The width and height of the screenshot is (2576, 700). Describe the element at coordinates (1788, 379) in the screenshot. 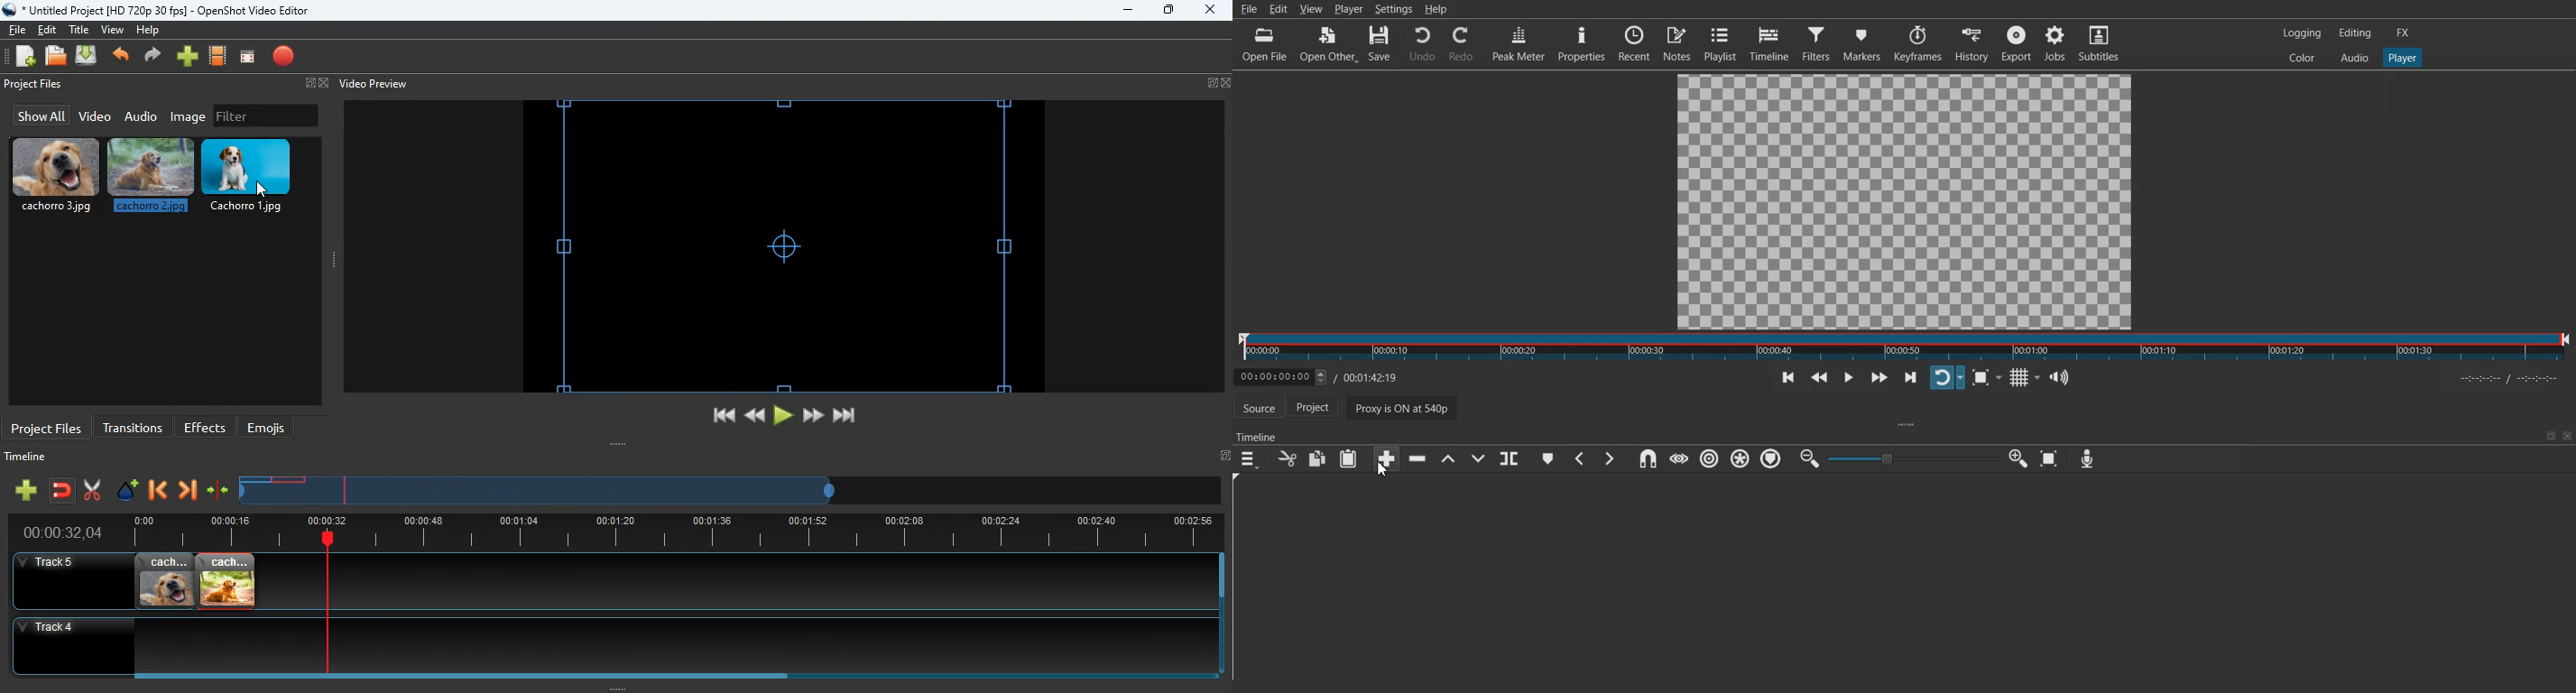

I see `Skip to previous point` at that location.